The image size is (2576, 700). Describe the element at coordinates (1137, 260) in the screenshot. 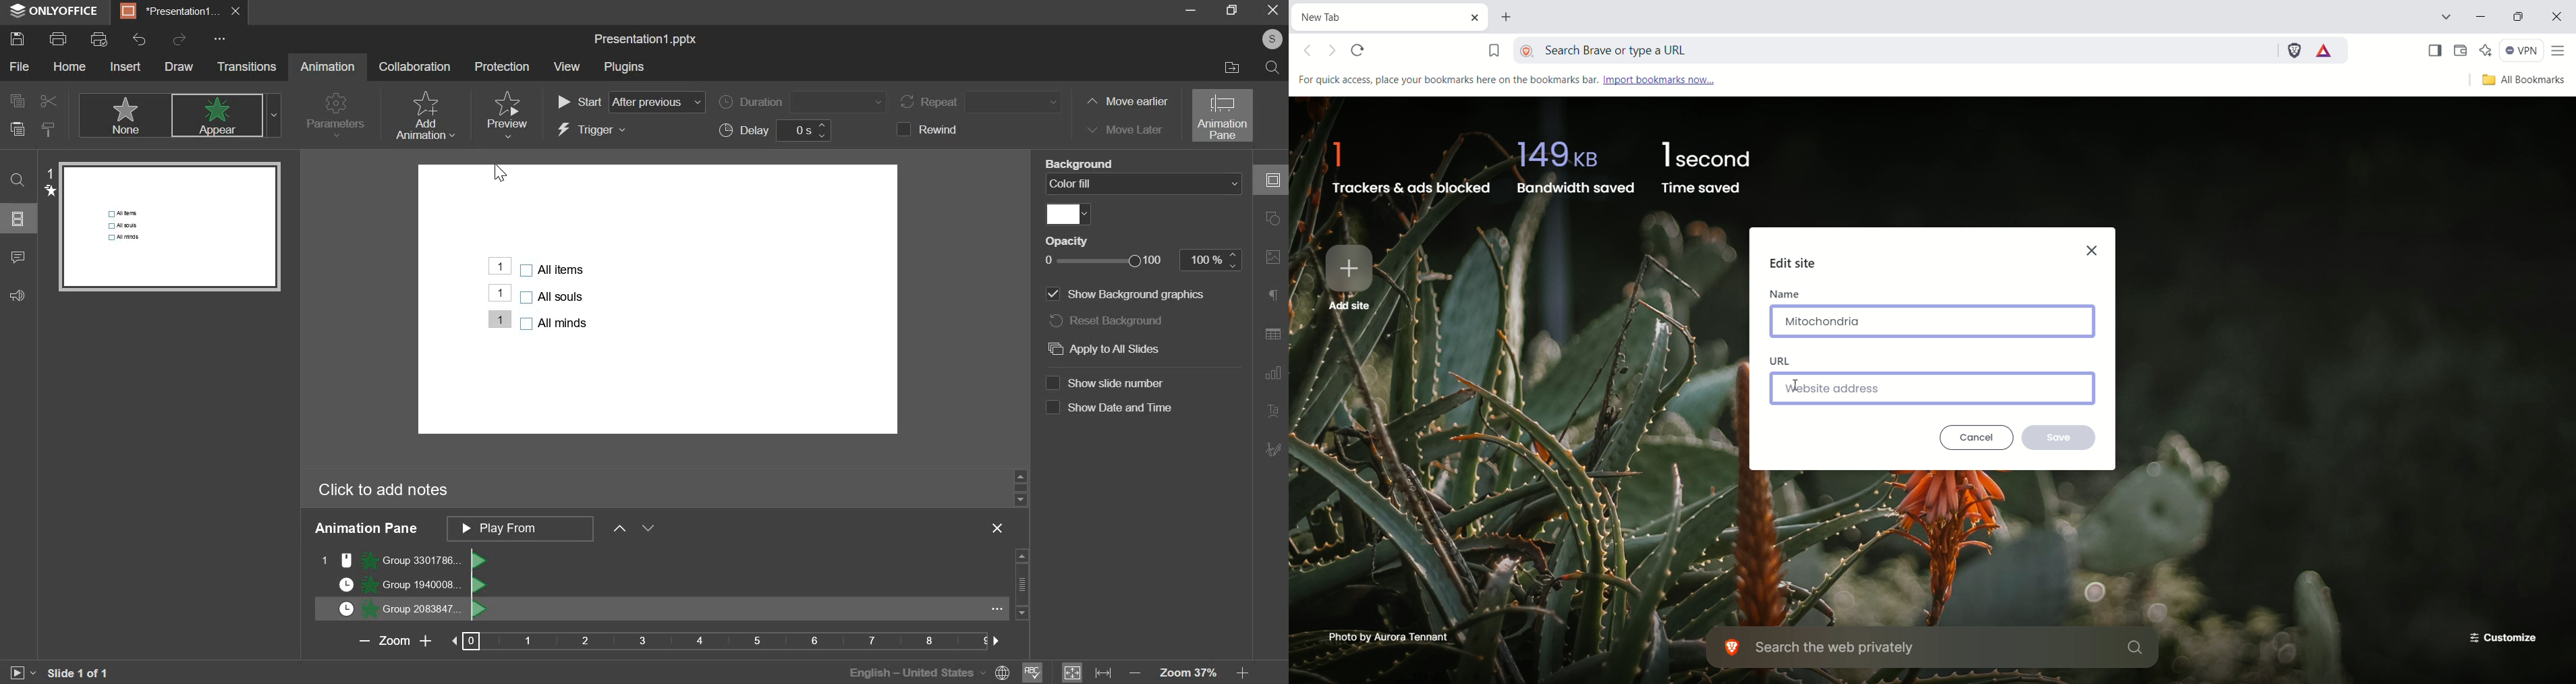

I see `opacity slider` at that location.